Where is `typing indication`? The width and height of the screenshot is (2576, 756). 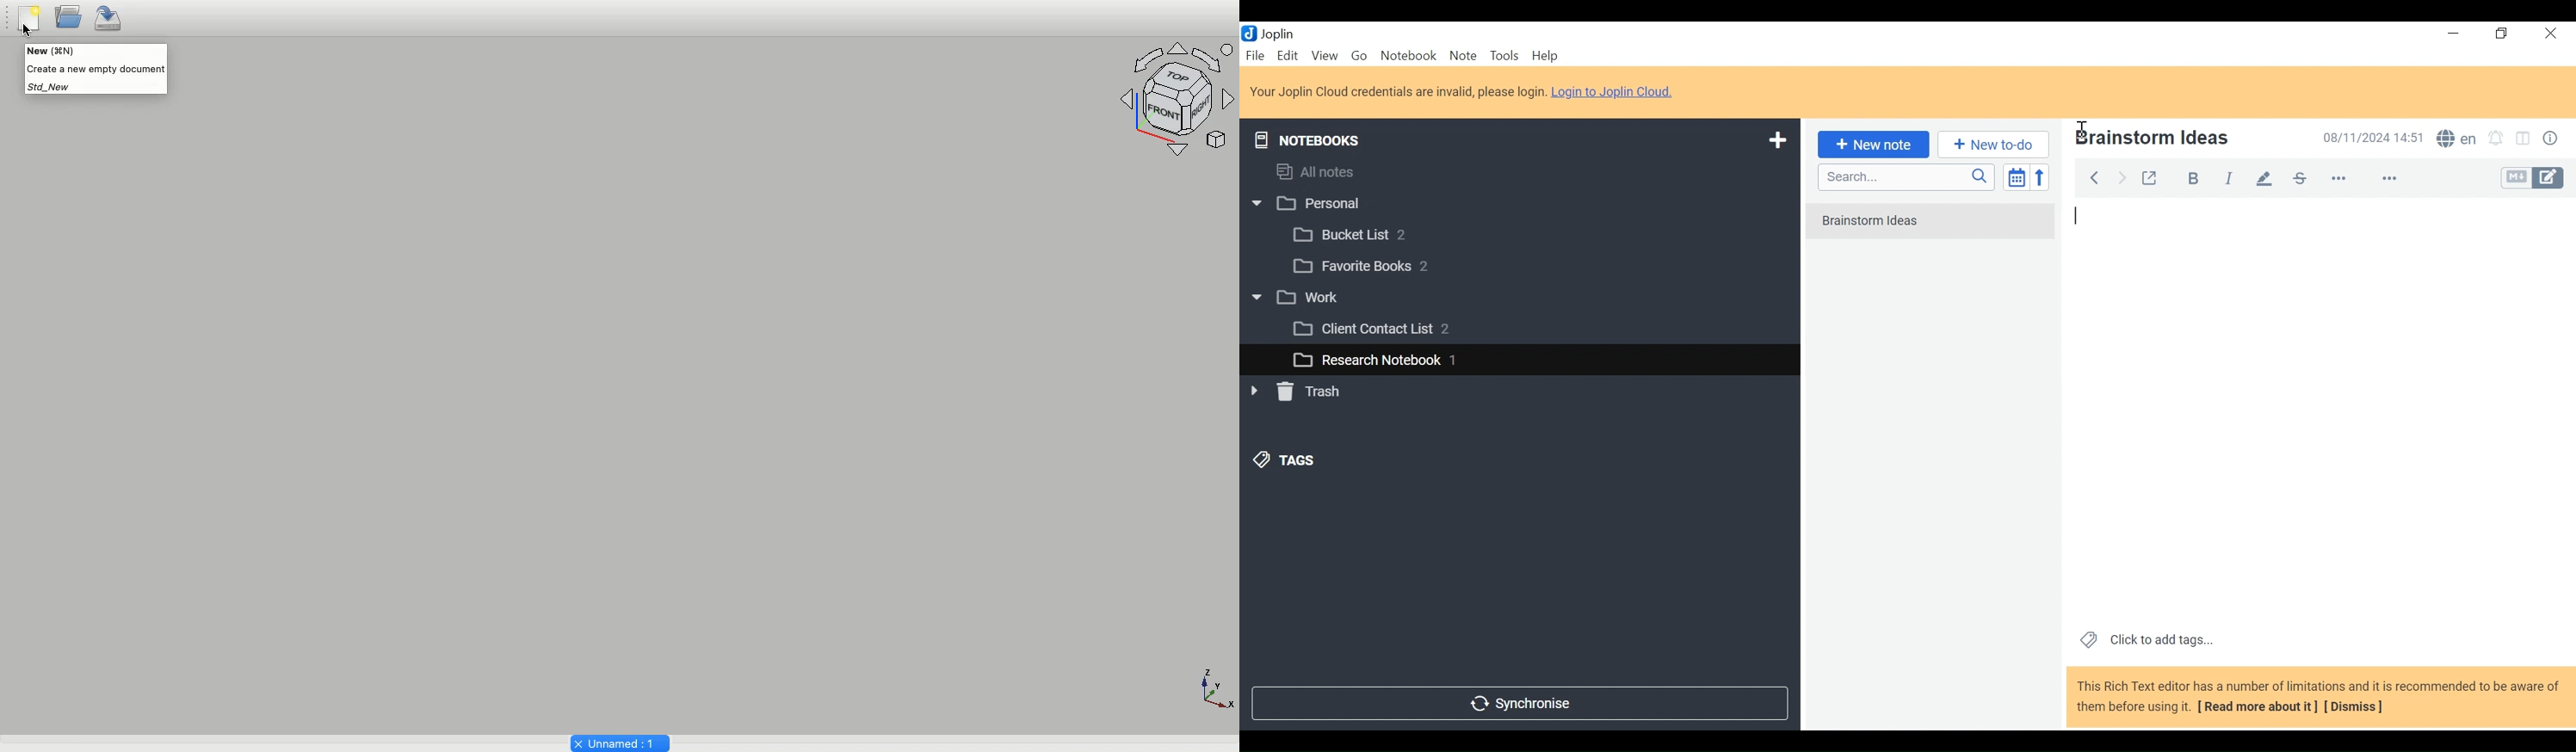 typing indication is located at coordinates (2078, 215).